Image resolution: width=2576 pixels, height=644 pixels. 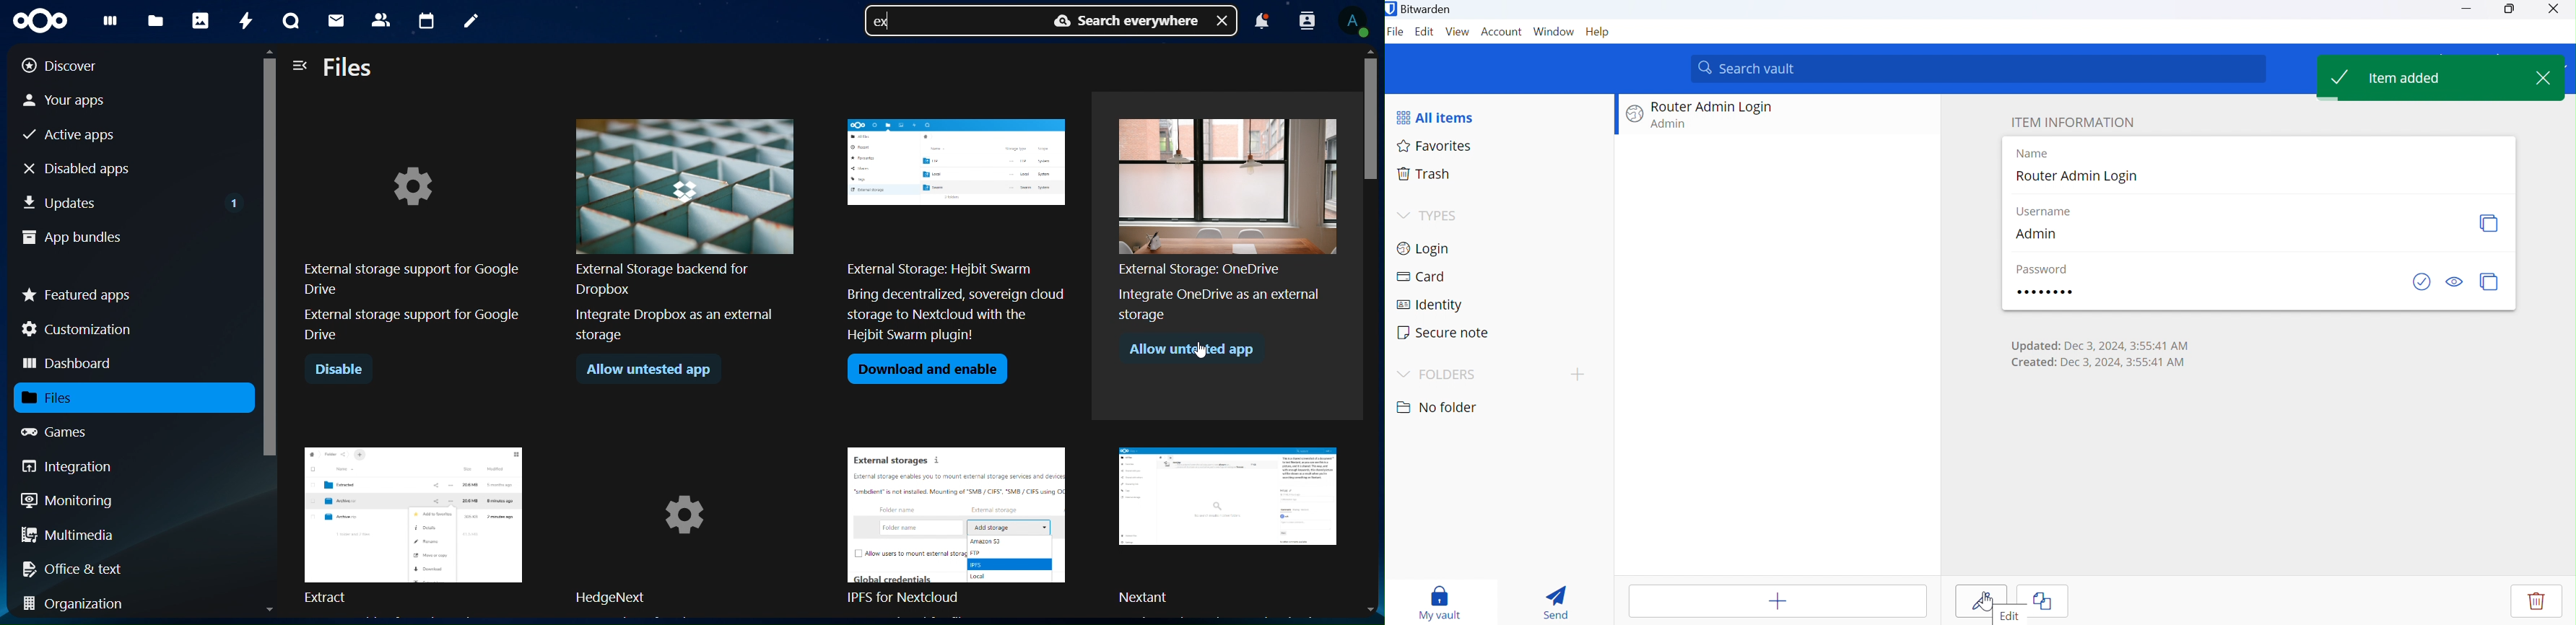 What do you see at coordinates (1978, 68) in the screenshot?
I see `search vault` at bounding box center [1978, 68].